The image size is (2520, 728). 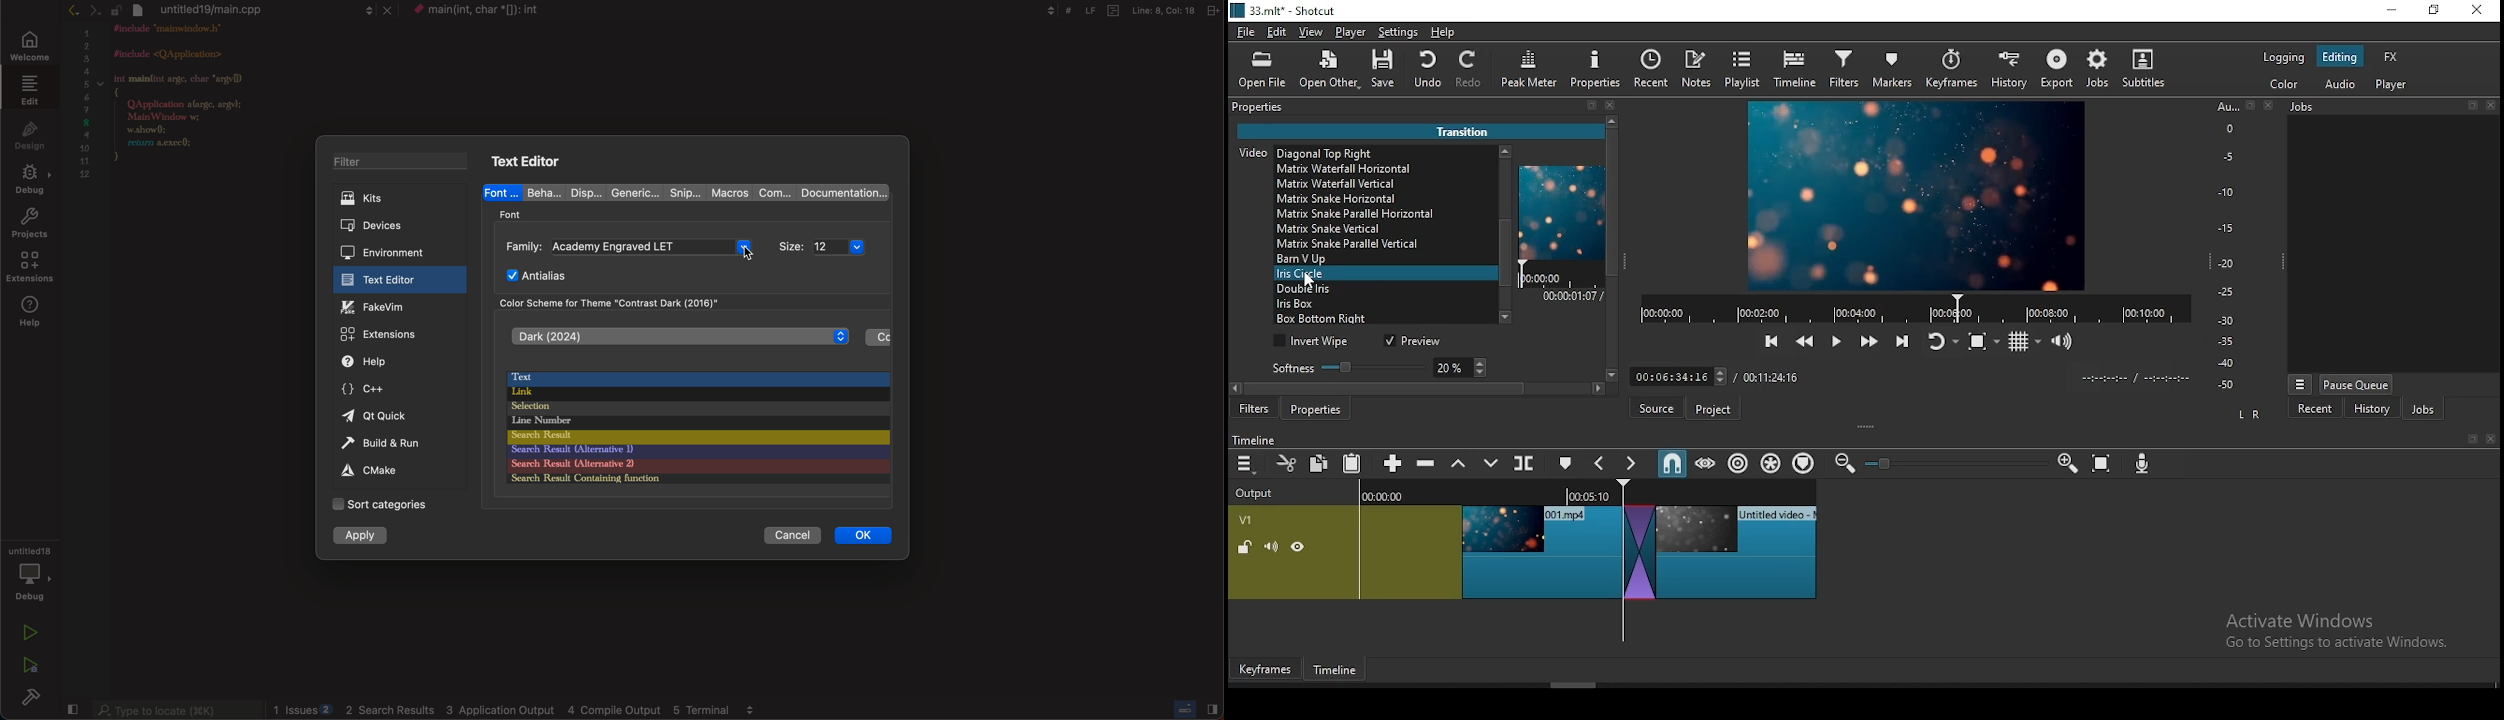 I want to click on recent, so click(x=2315, y=408).